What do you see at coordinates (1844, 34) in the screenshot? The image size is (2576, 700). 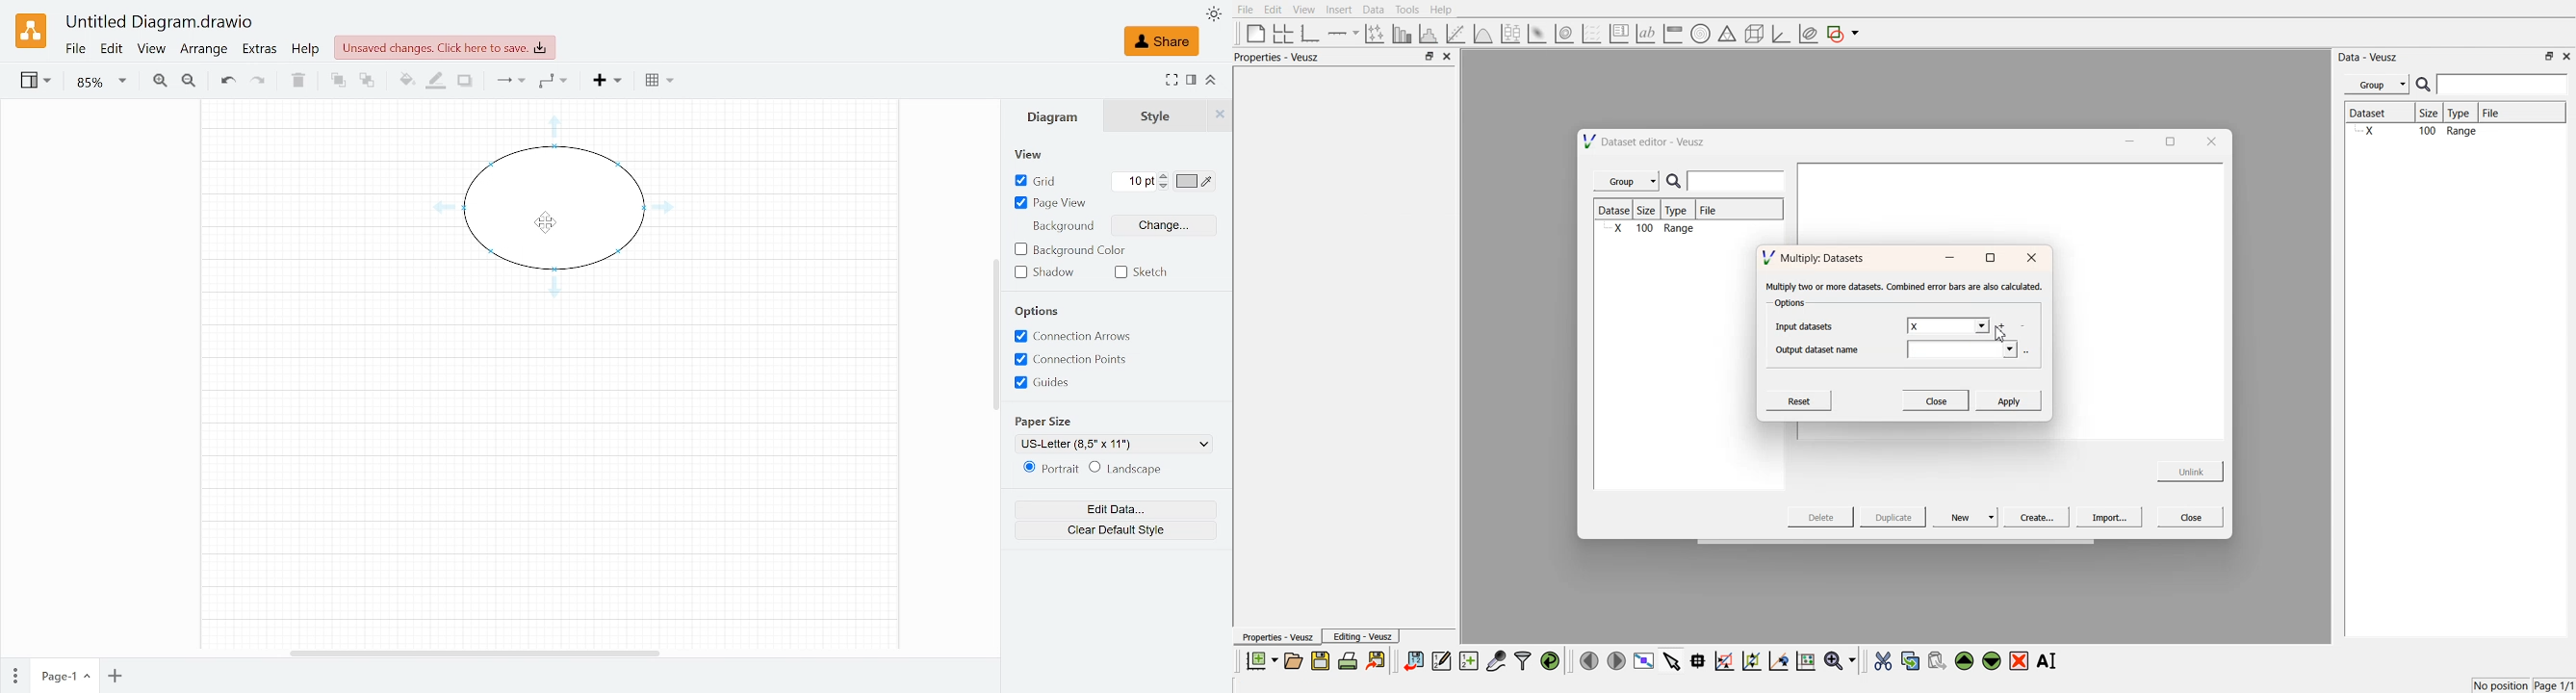 I see `add a shape` at bounding box center [1844, 34].